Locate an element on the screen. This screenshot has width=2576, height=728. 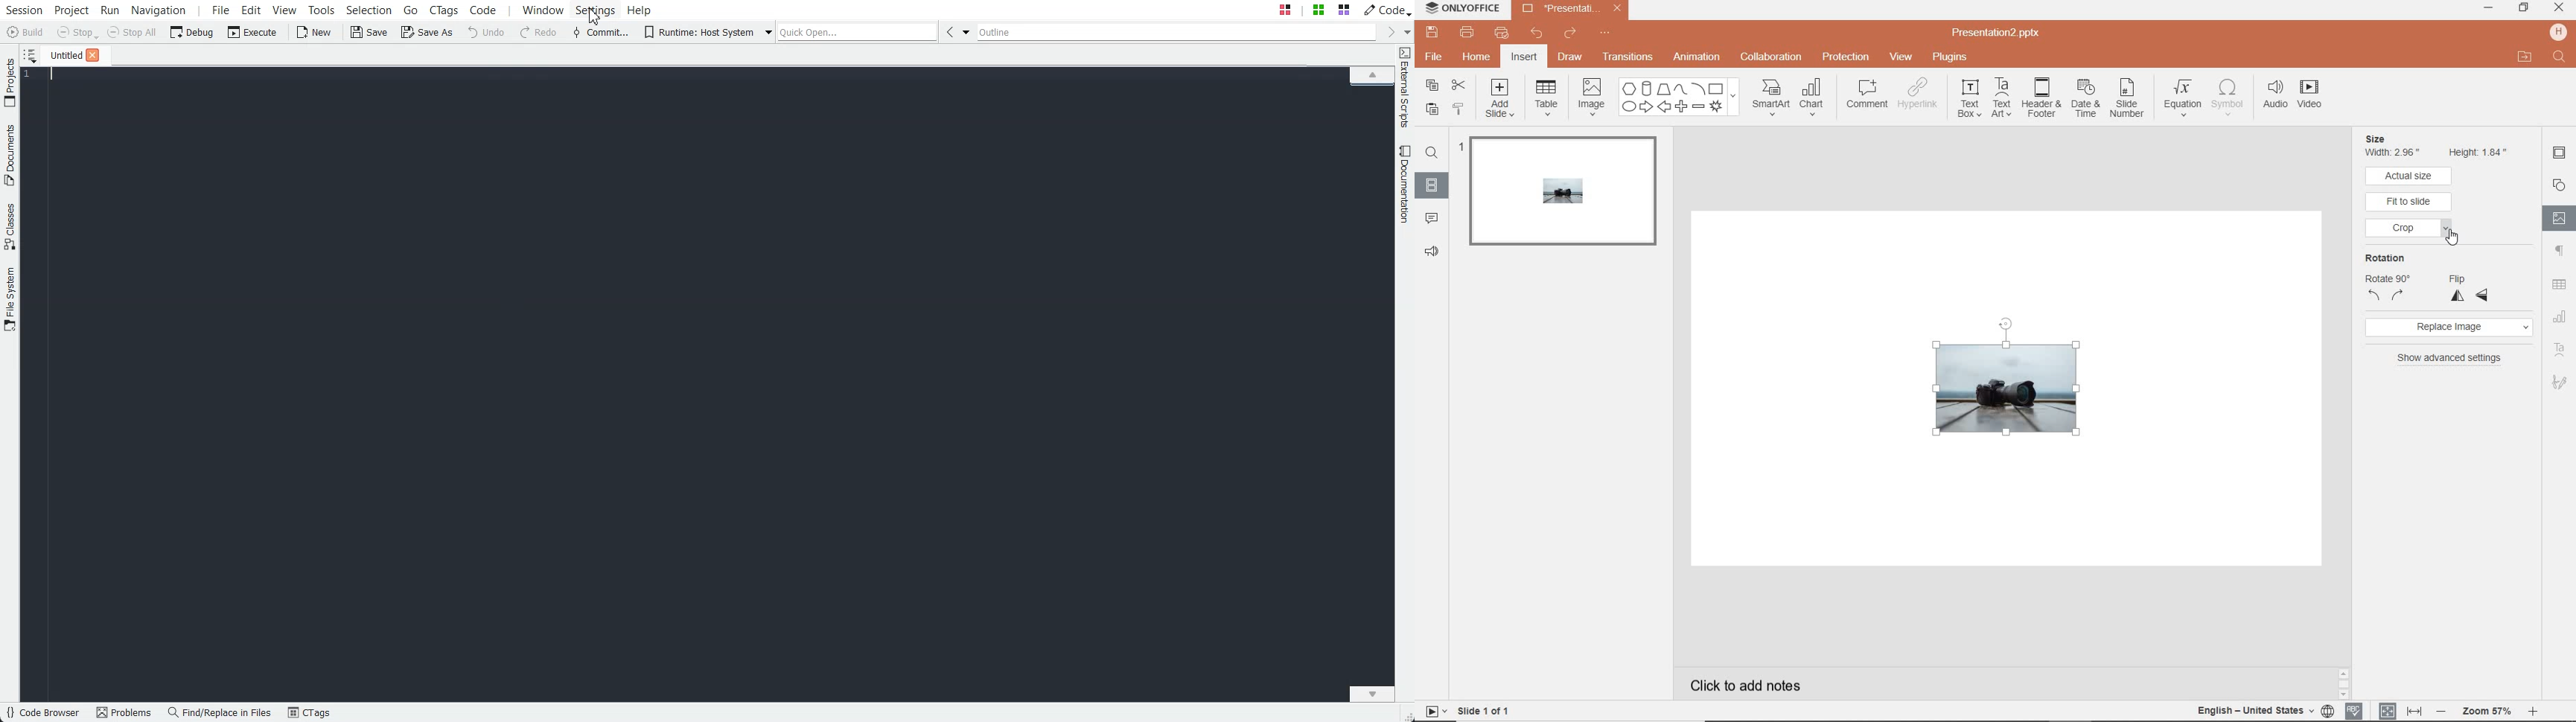
text language is located at coordinates (2267, 711).